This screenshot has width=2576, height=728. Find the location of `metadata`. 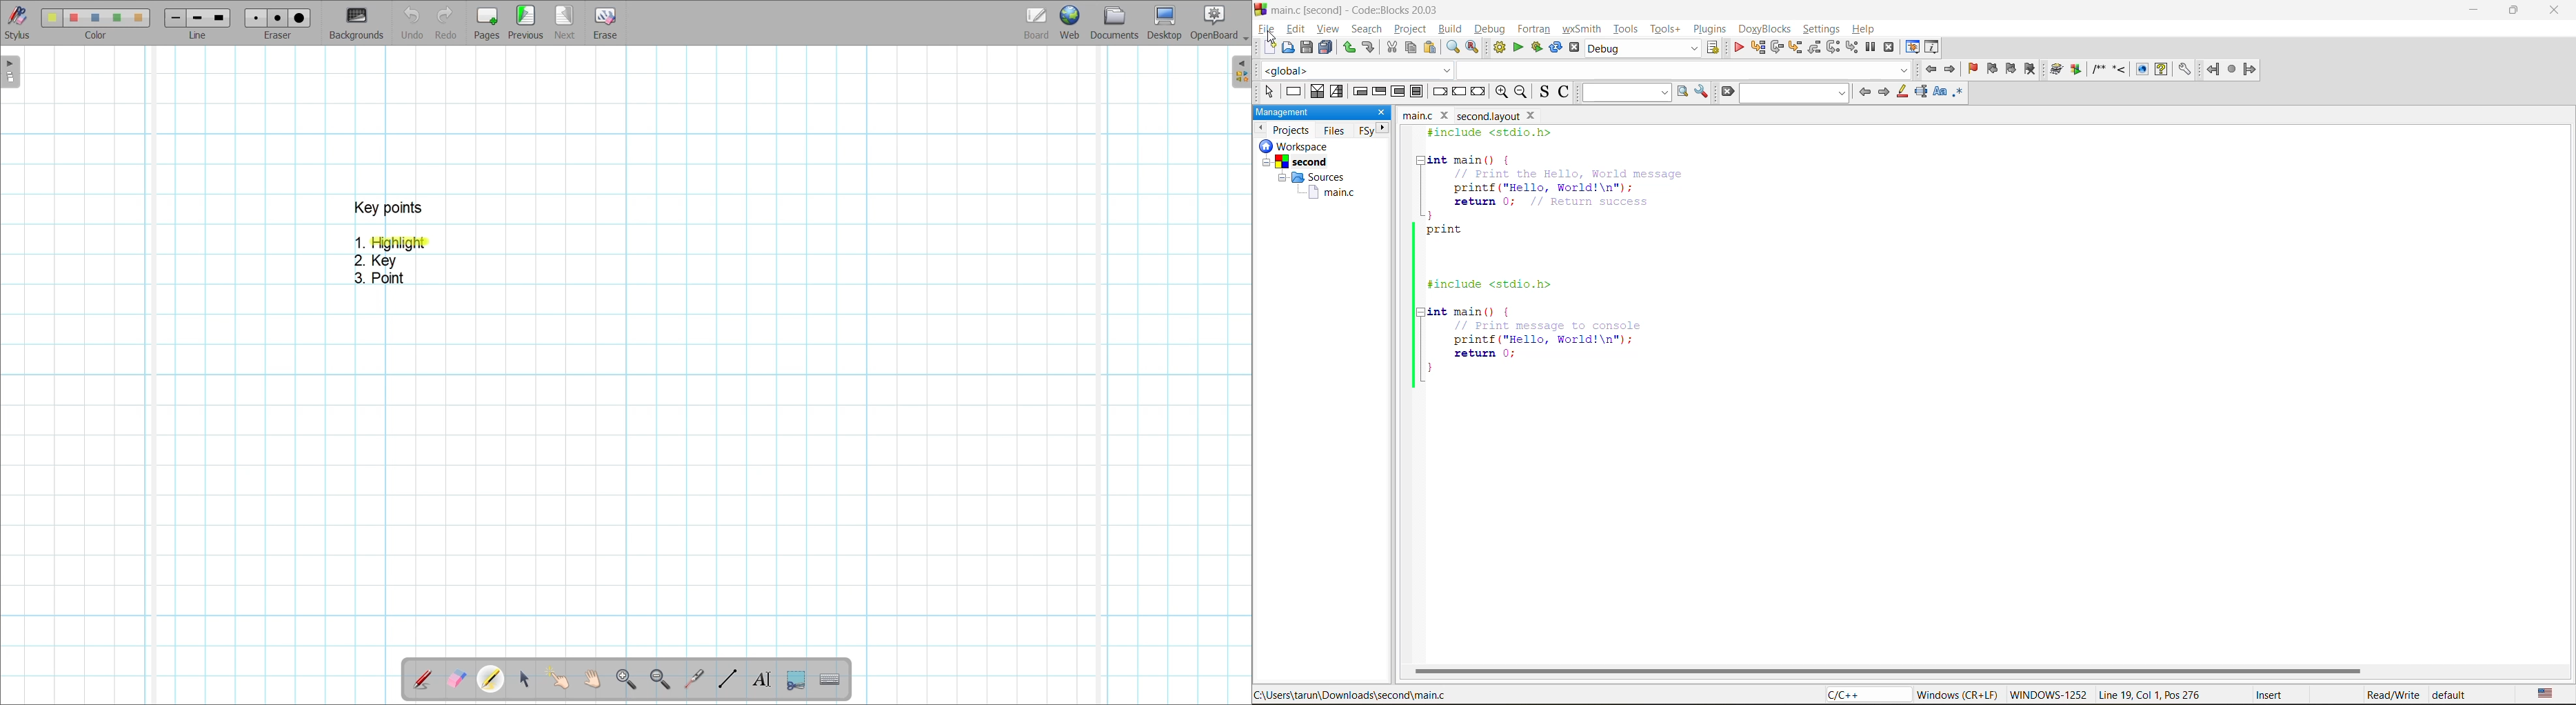

metadata is located at coordinates (2196, 695).